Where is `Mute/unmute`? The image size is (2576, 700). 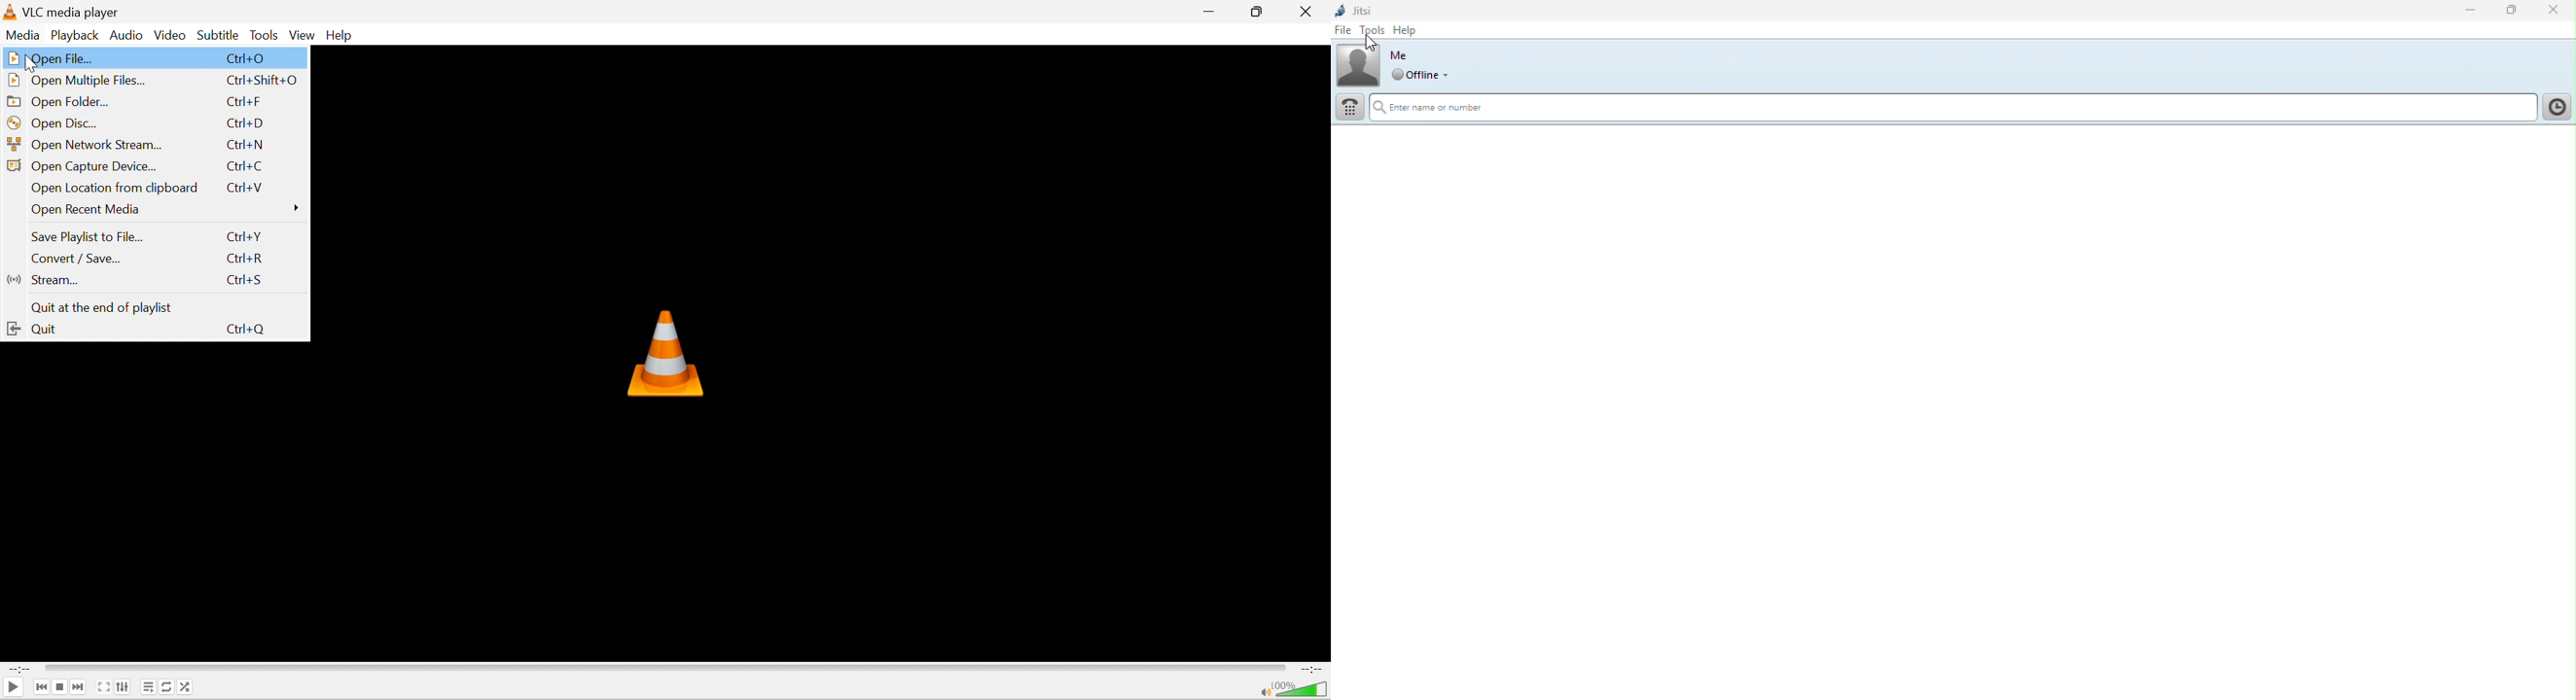 Mute/unmute is located at coordinates (1264, 692).